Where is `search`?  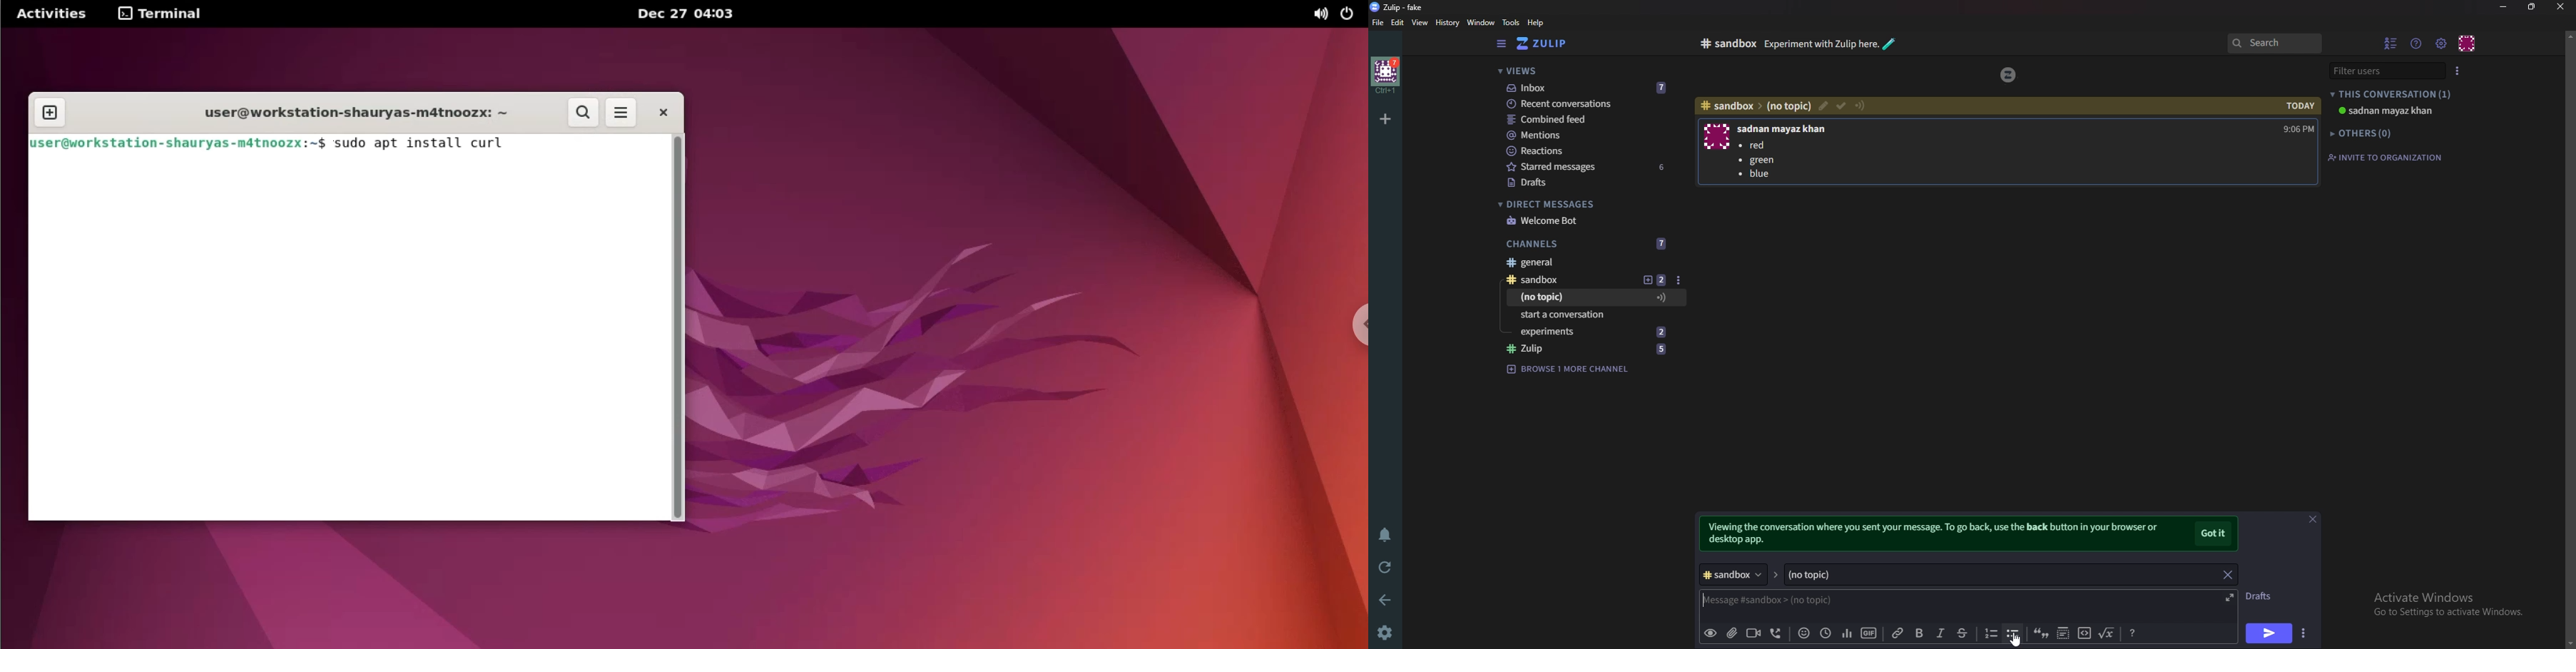 search is located at coordinates (2273, 43).